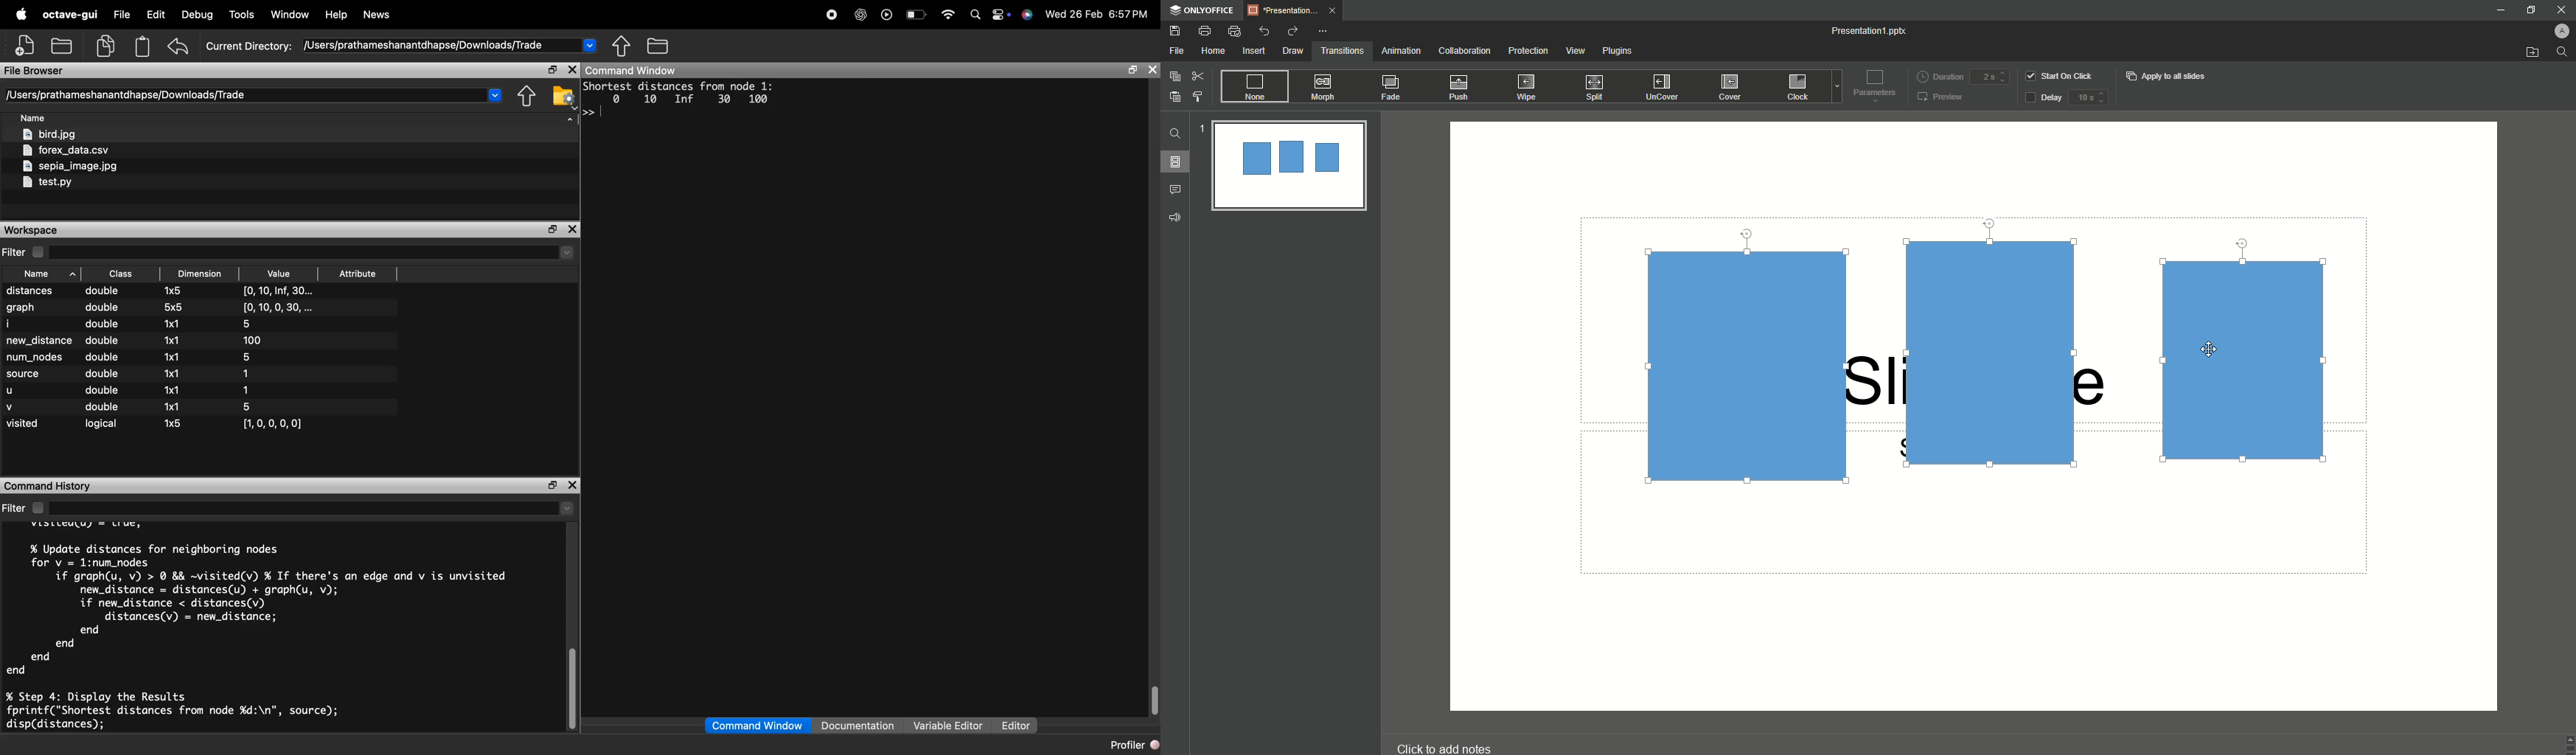  Describe the element at coordinates (1461, 88) in the screenshot. I see `Push` at that location.